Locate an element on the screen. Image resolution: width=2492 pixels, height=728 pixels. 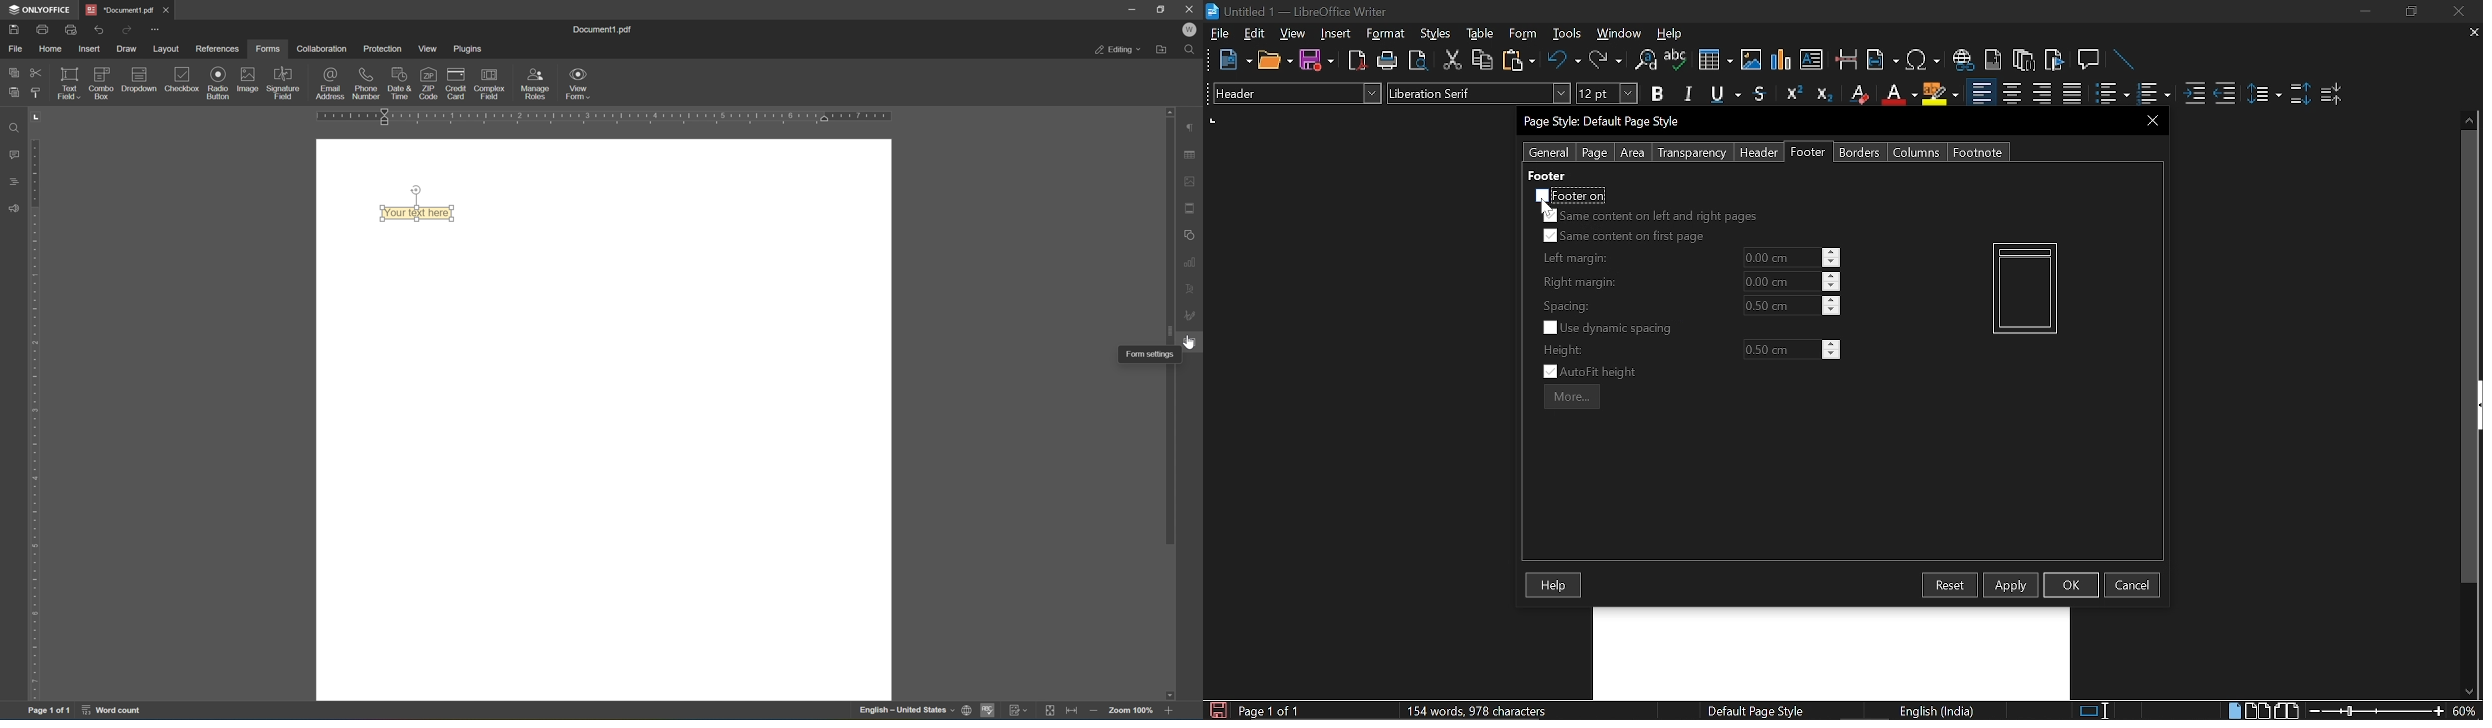
Highlight is located at coordinates (1941, 93).